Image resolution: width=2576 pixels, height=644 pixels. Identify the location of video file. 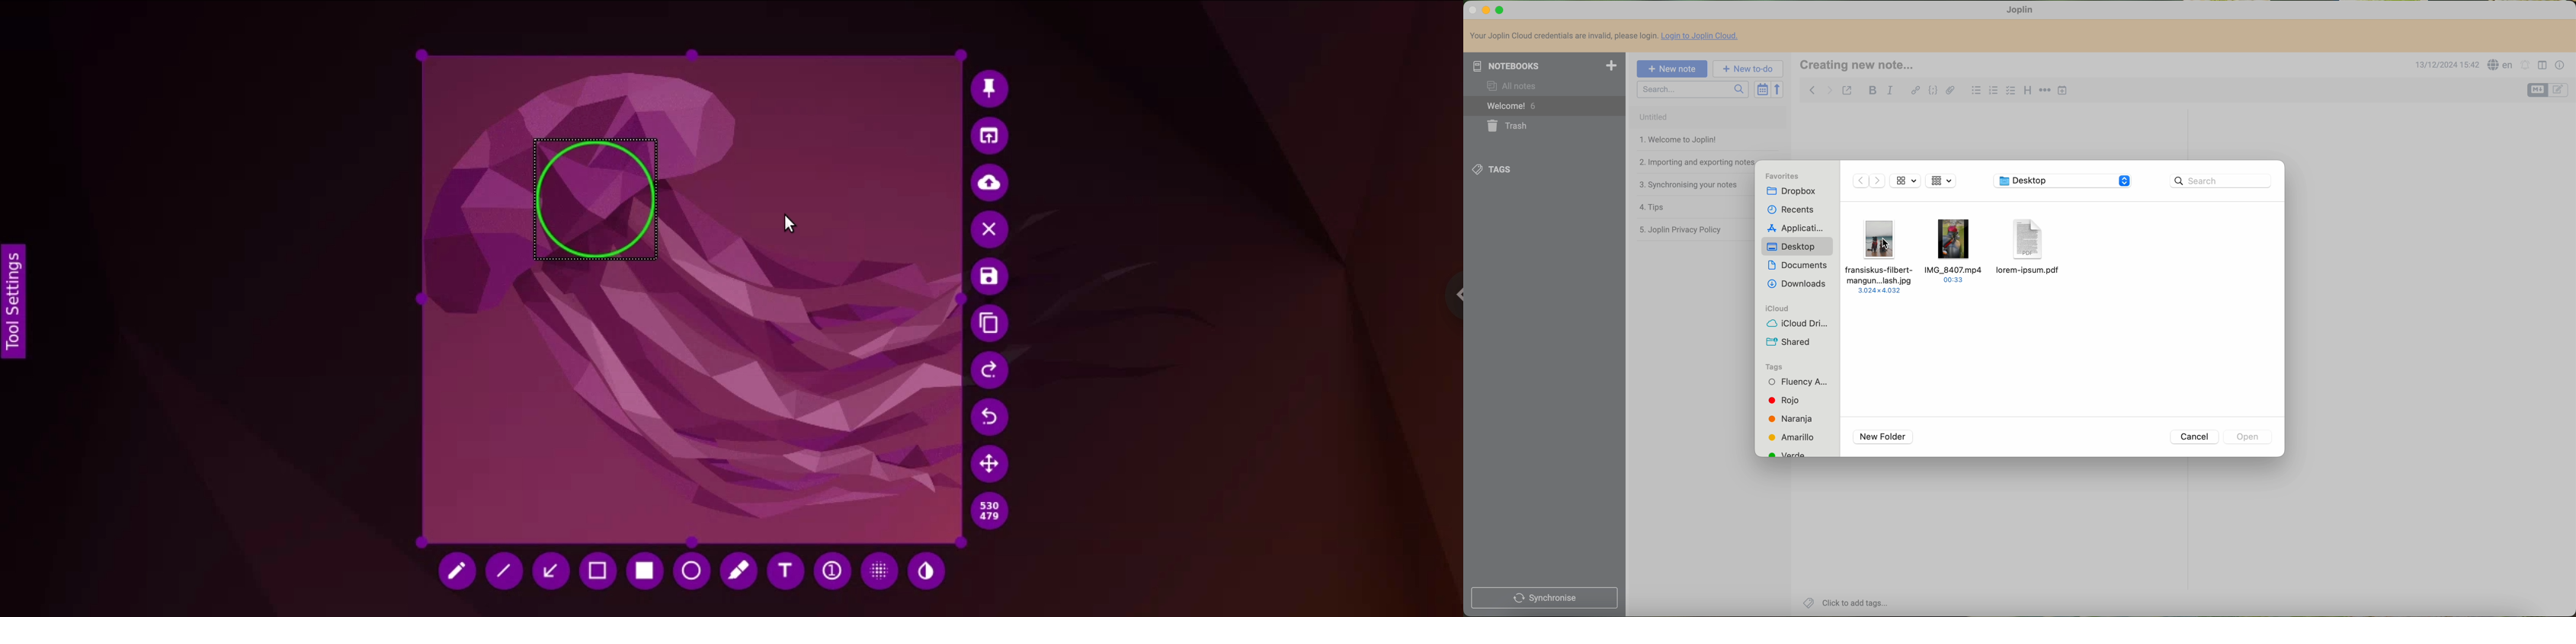
(1956, 251).